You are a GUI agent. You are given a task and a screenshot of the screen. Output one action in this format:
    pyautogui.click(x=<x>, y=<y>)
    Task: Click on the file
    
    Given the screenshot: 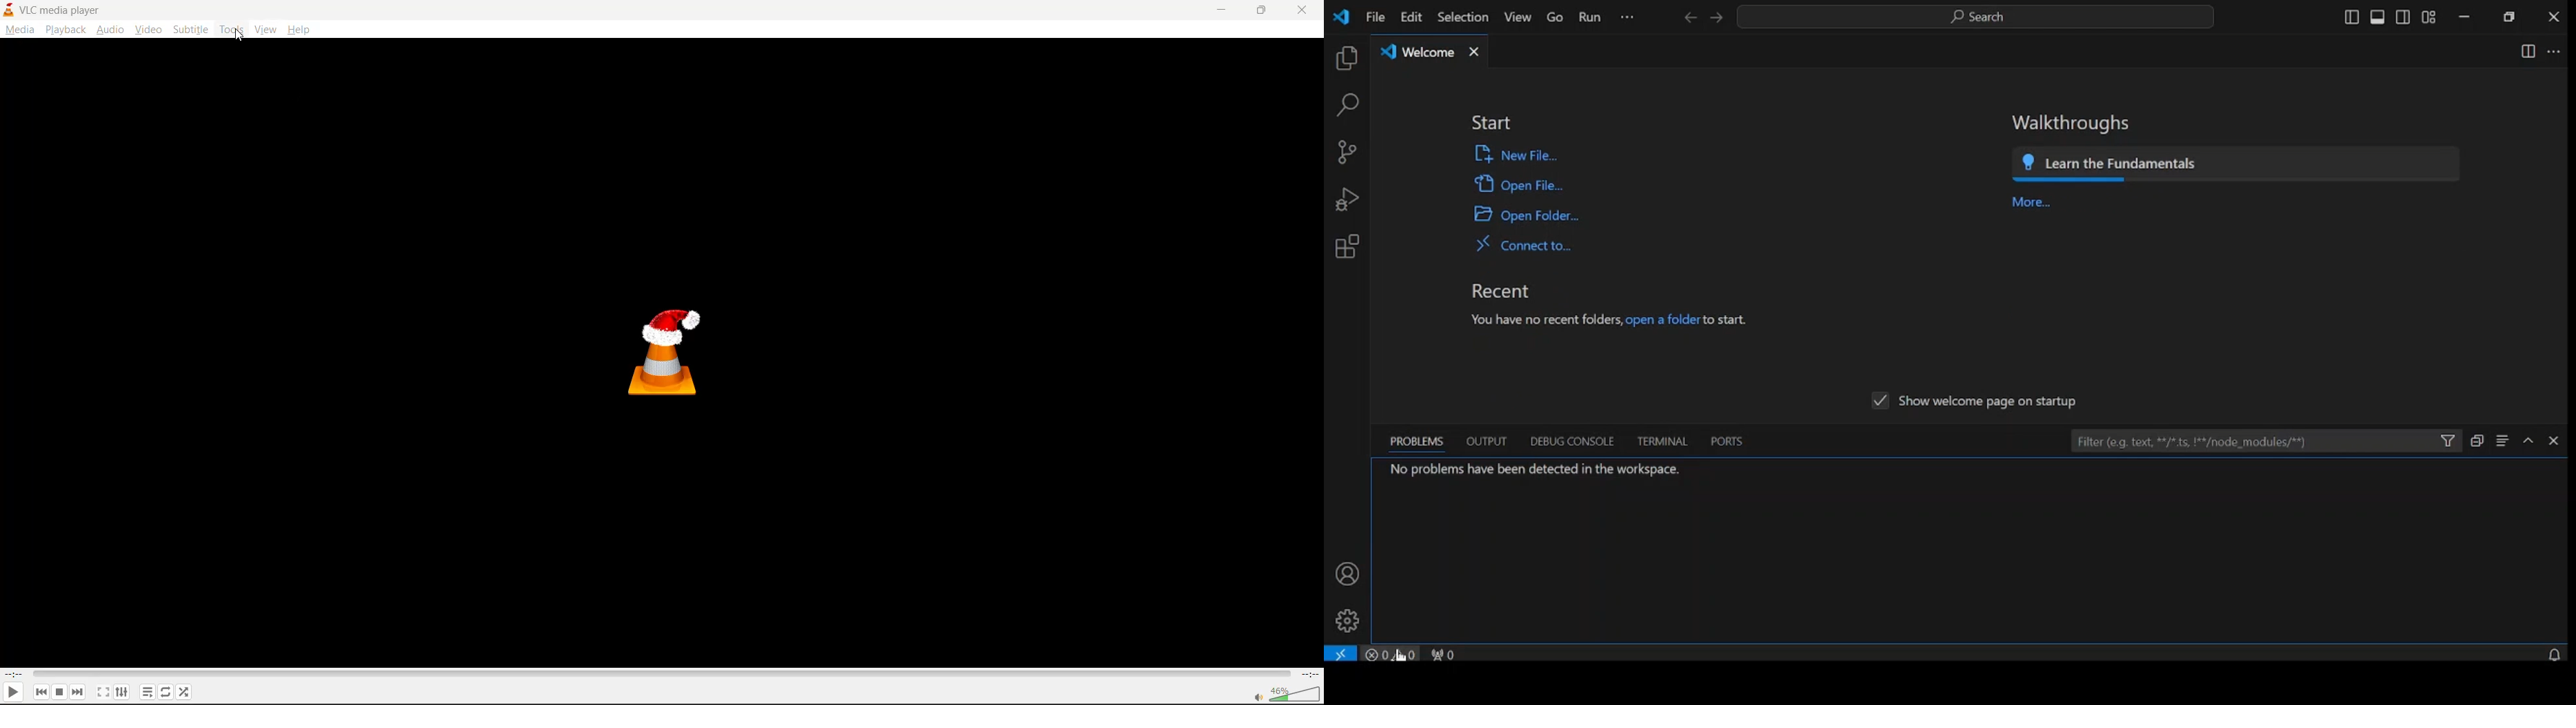 What is the action you would take?
    pyautogui.click(x=1375, y=17)
    